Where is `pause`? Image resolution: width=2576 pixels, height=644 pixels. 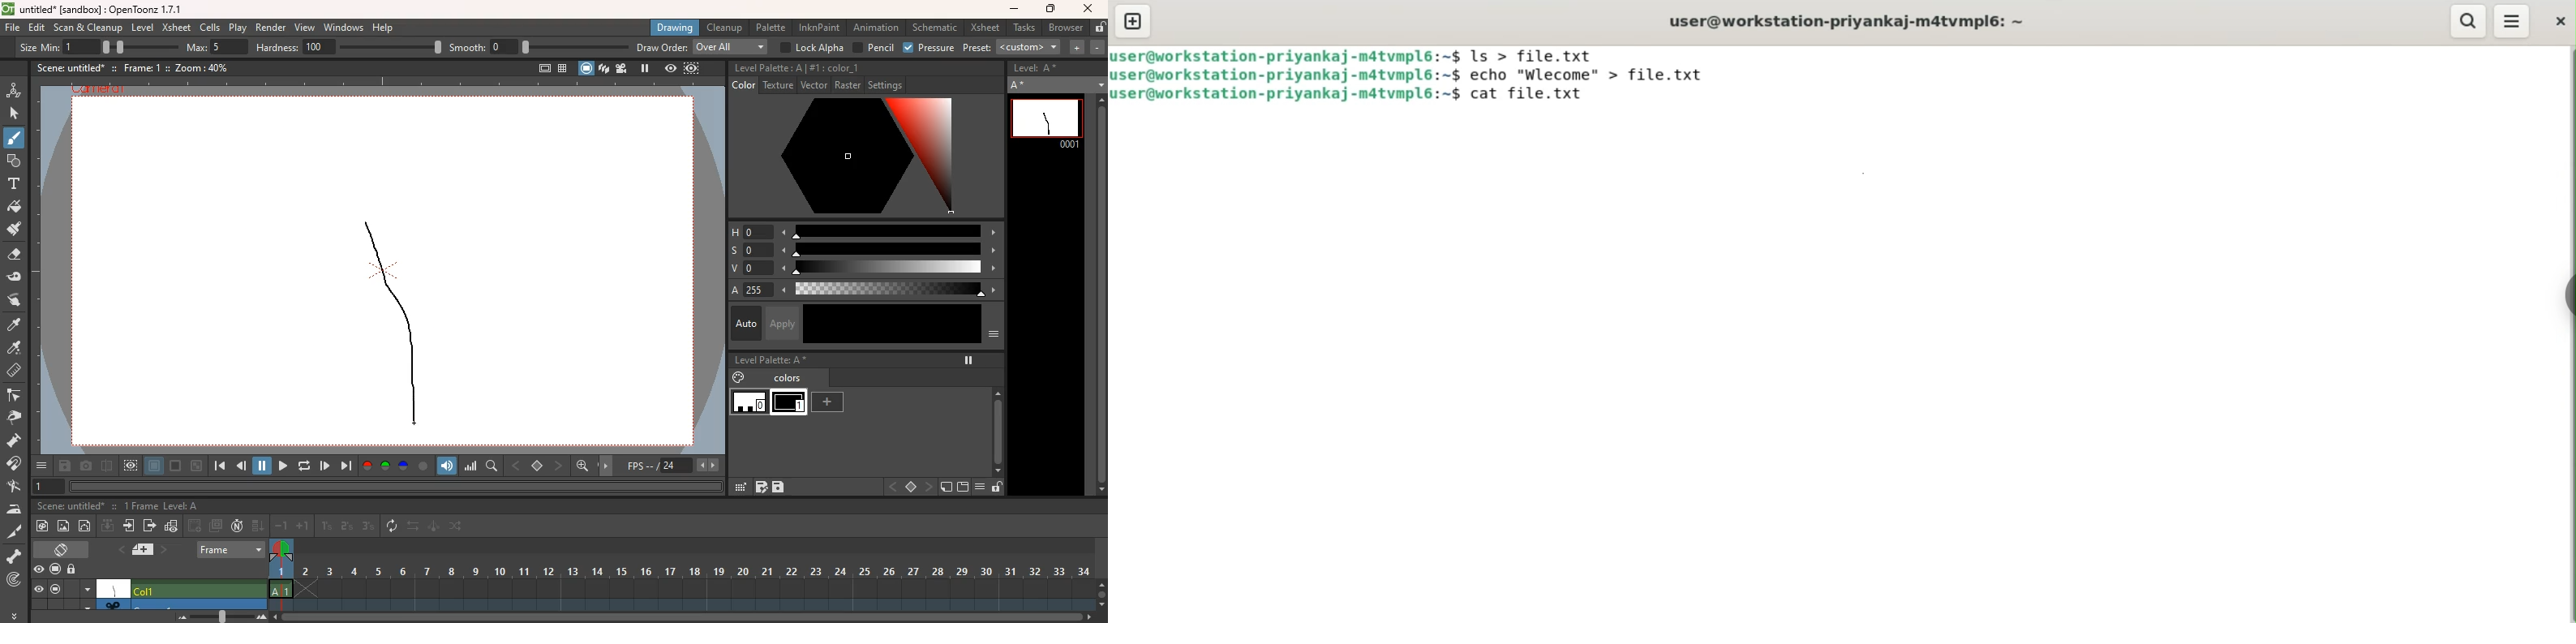
pause is located at coordinates (644, 68).